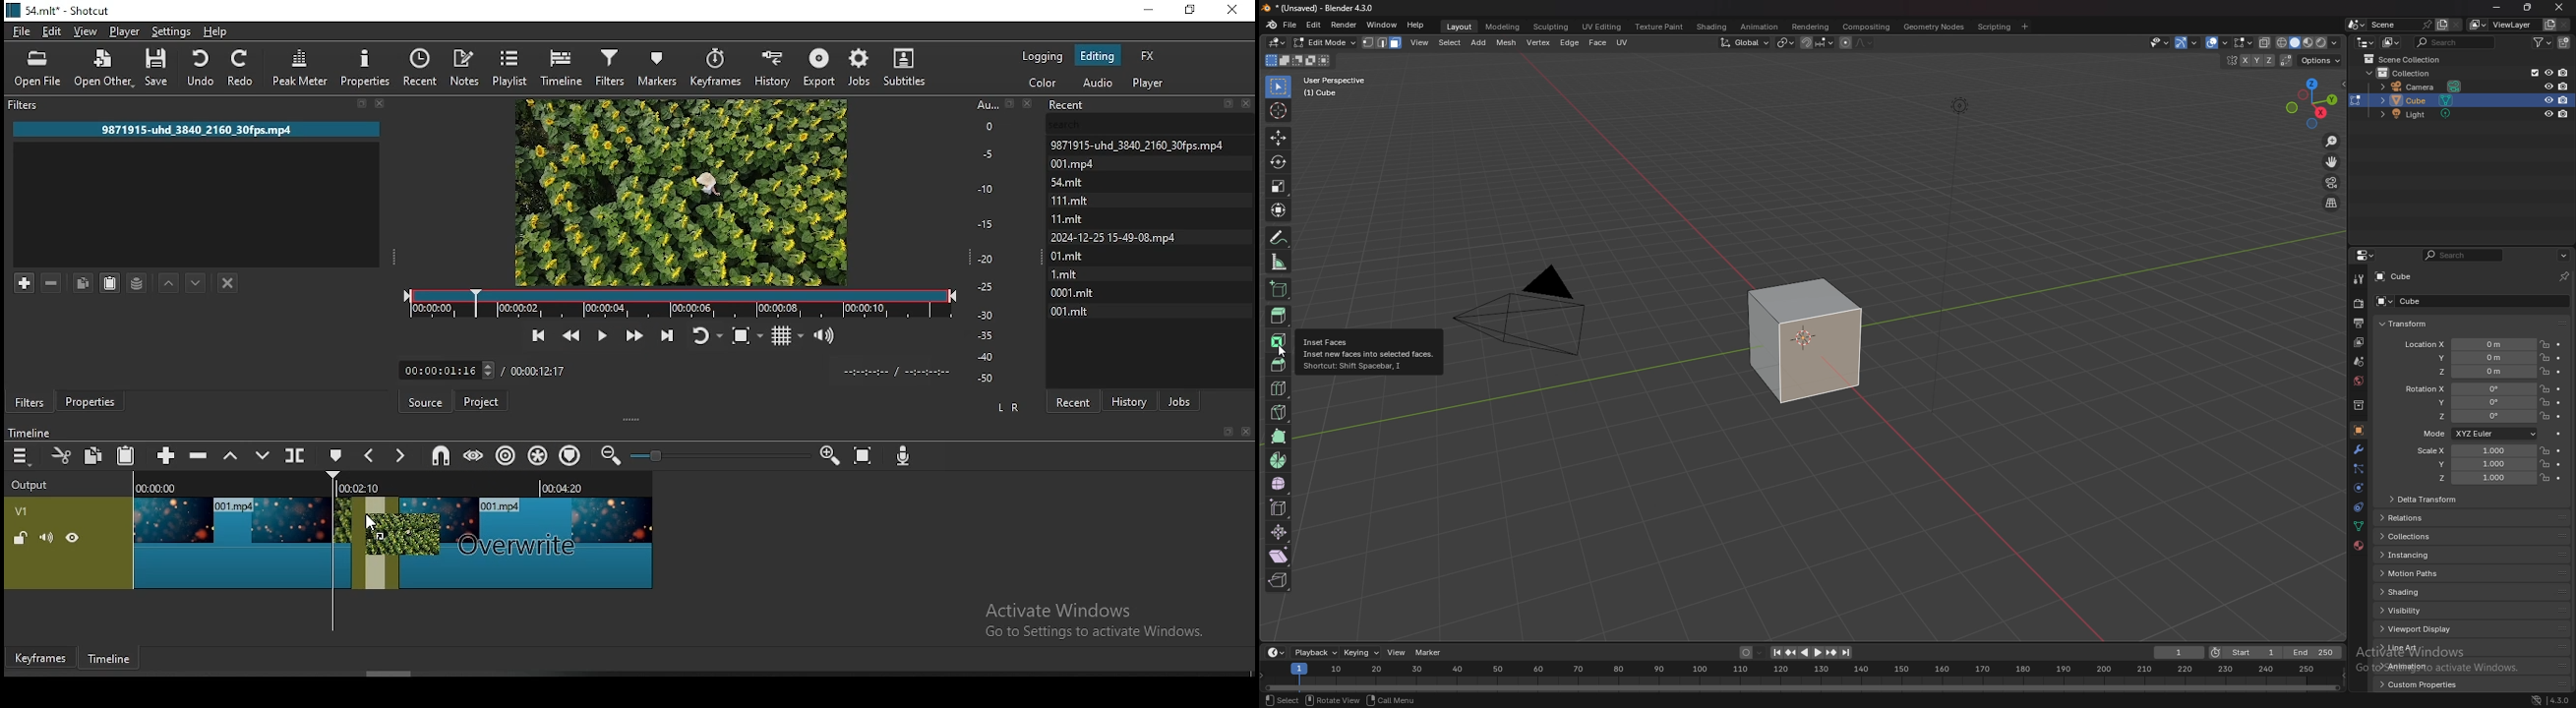 The width and height of the screenshot is (2576, 728). I want to click on editing, so click(1097, 54).